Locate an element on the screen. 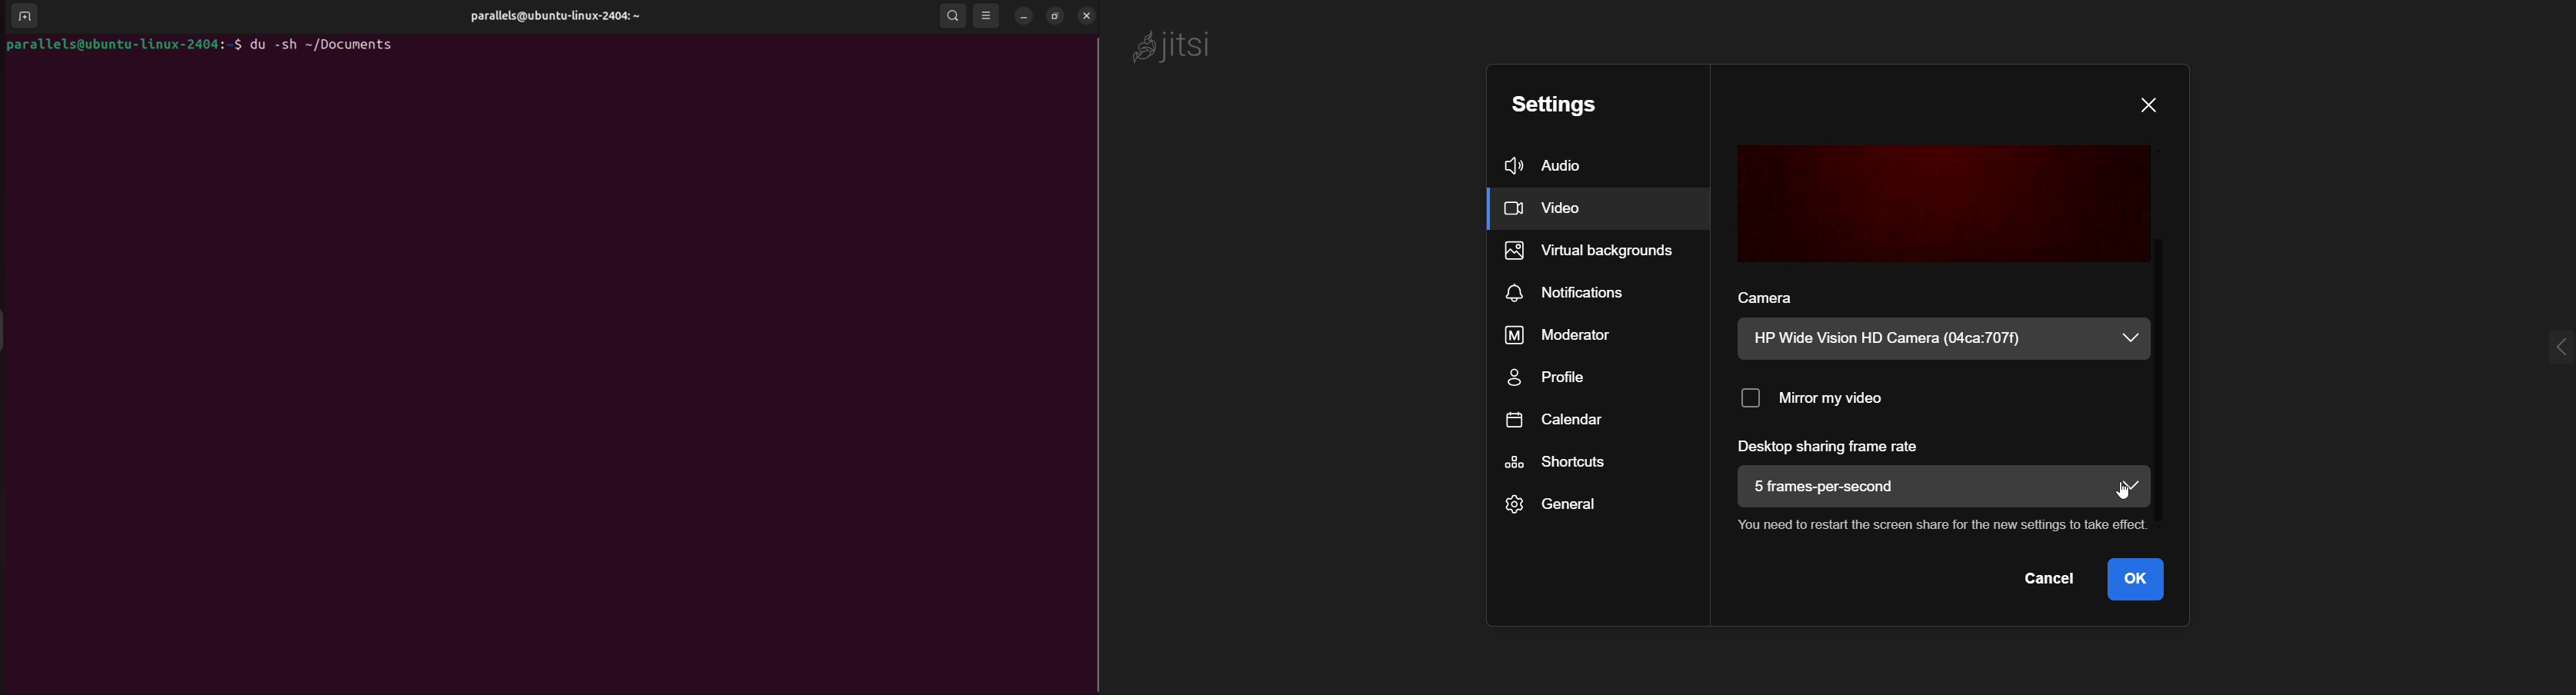 This screenshot has height=700, width=2576. virtual background is located at coordinates (1598, 253).